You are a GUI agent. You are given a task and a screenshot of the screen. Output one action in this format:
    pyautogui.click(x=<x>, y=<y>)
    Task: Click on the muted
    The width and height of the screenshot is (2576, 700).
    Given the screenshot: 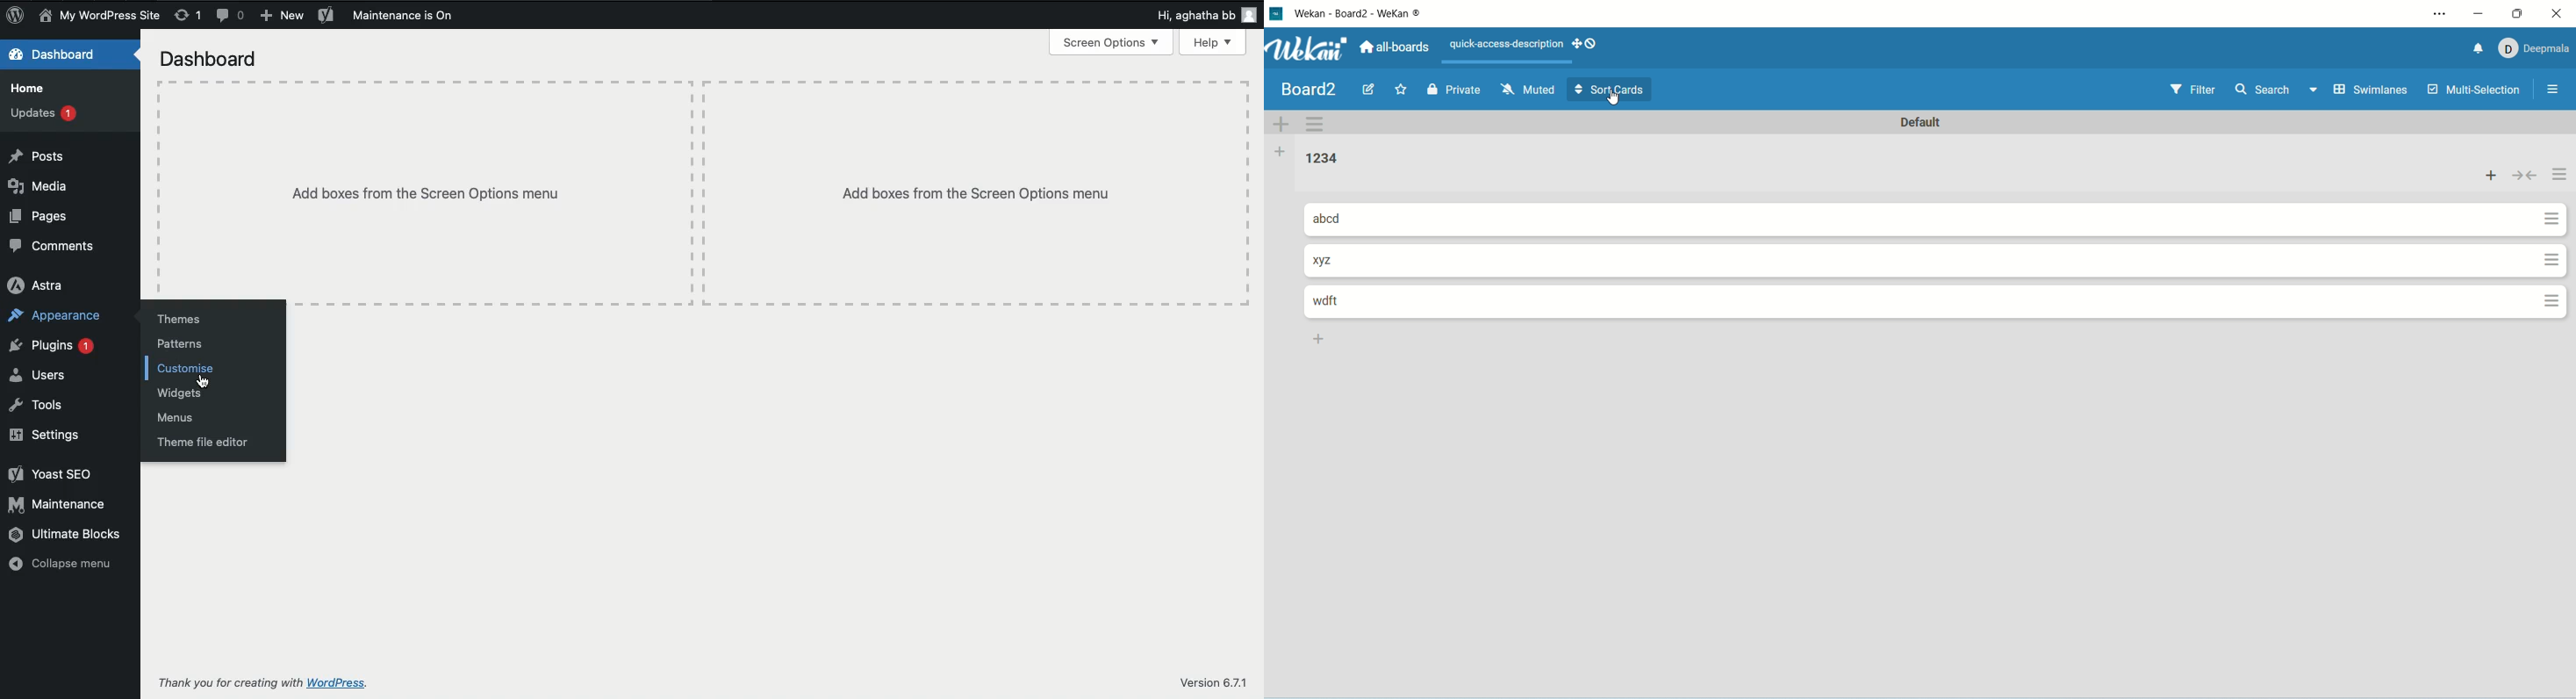 What is the action you would take?
    pyautogui.click(x=1529, y=90)
    